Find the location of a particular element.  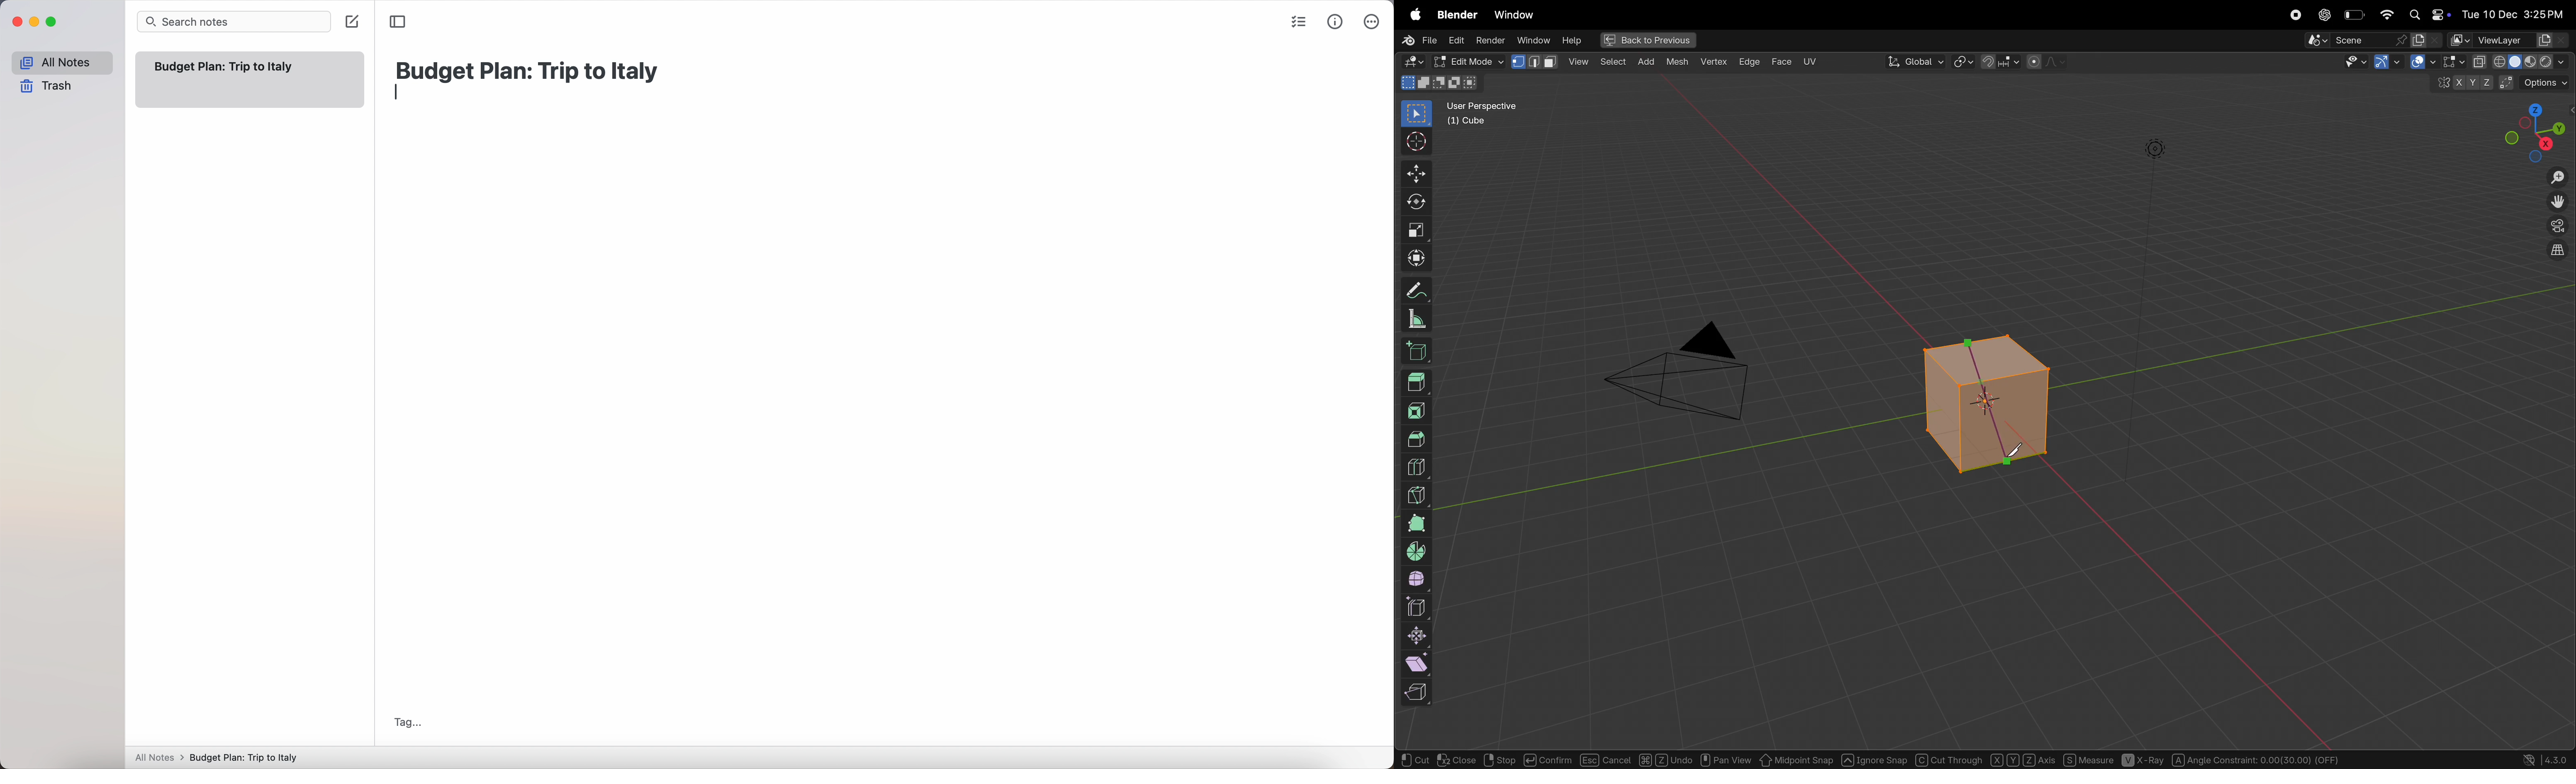

option is located at coordinates (2538, 82).